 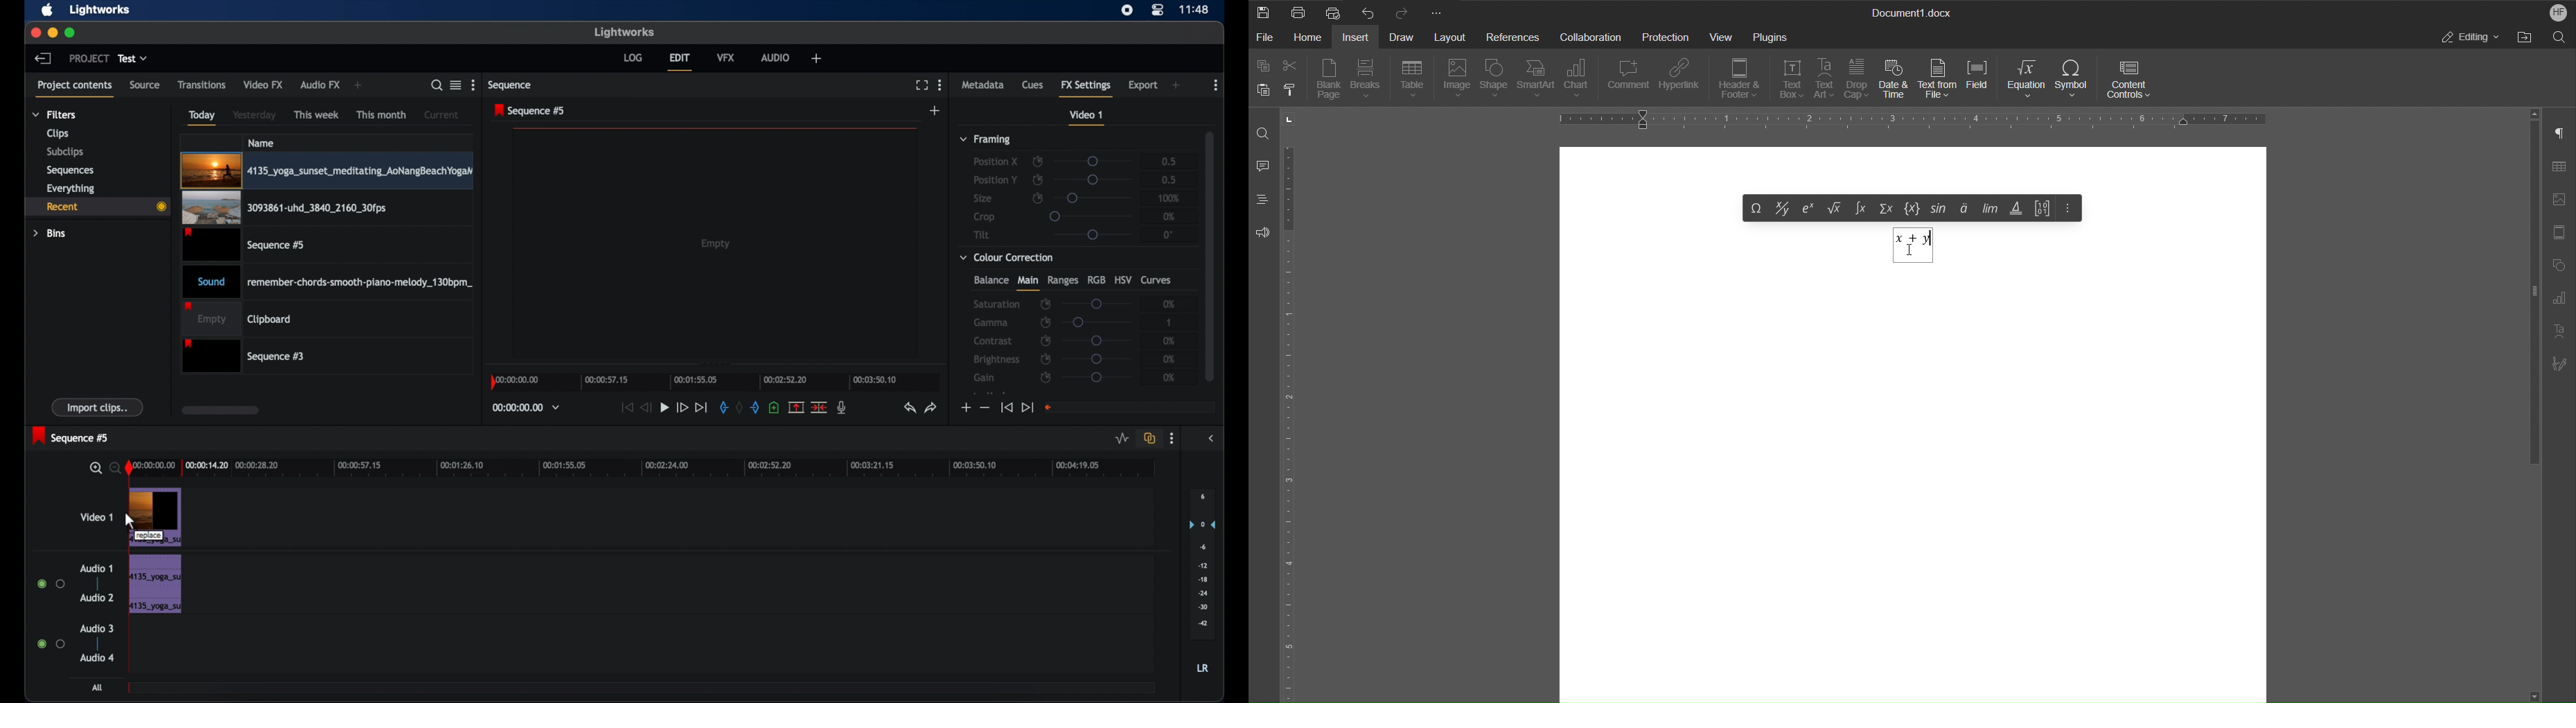 What do you see at coordinates (1859, 80) in the screenshot?
I see `Drop Cap` at bounding box center [1859, 80].